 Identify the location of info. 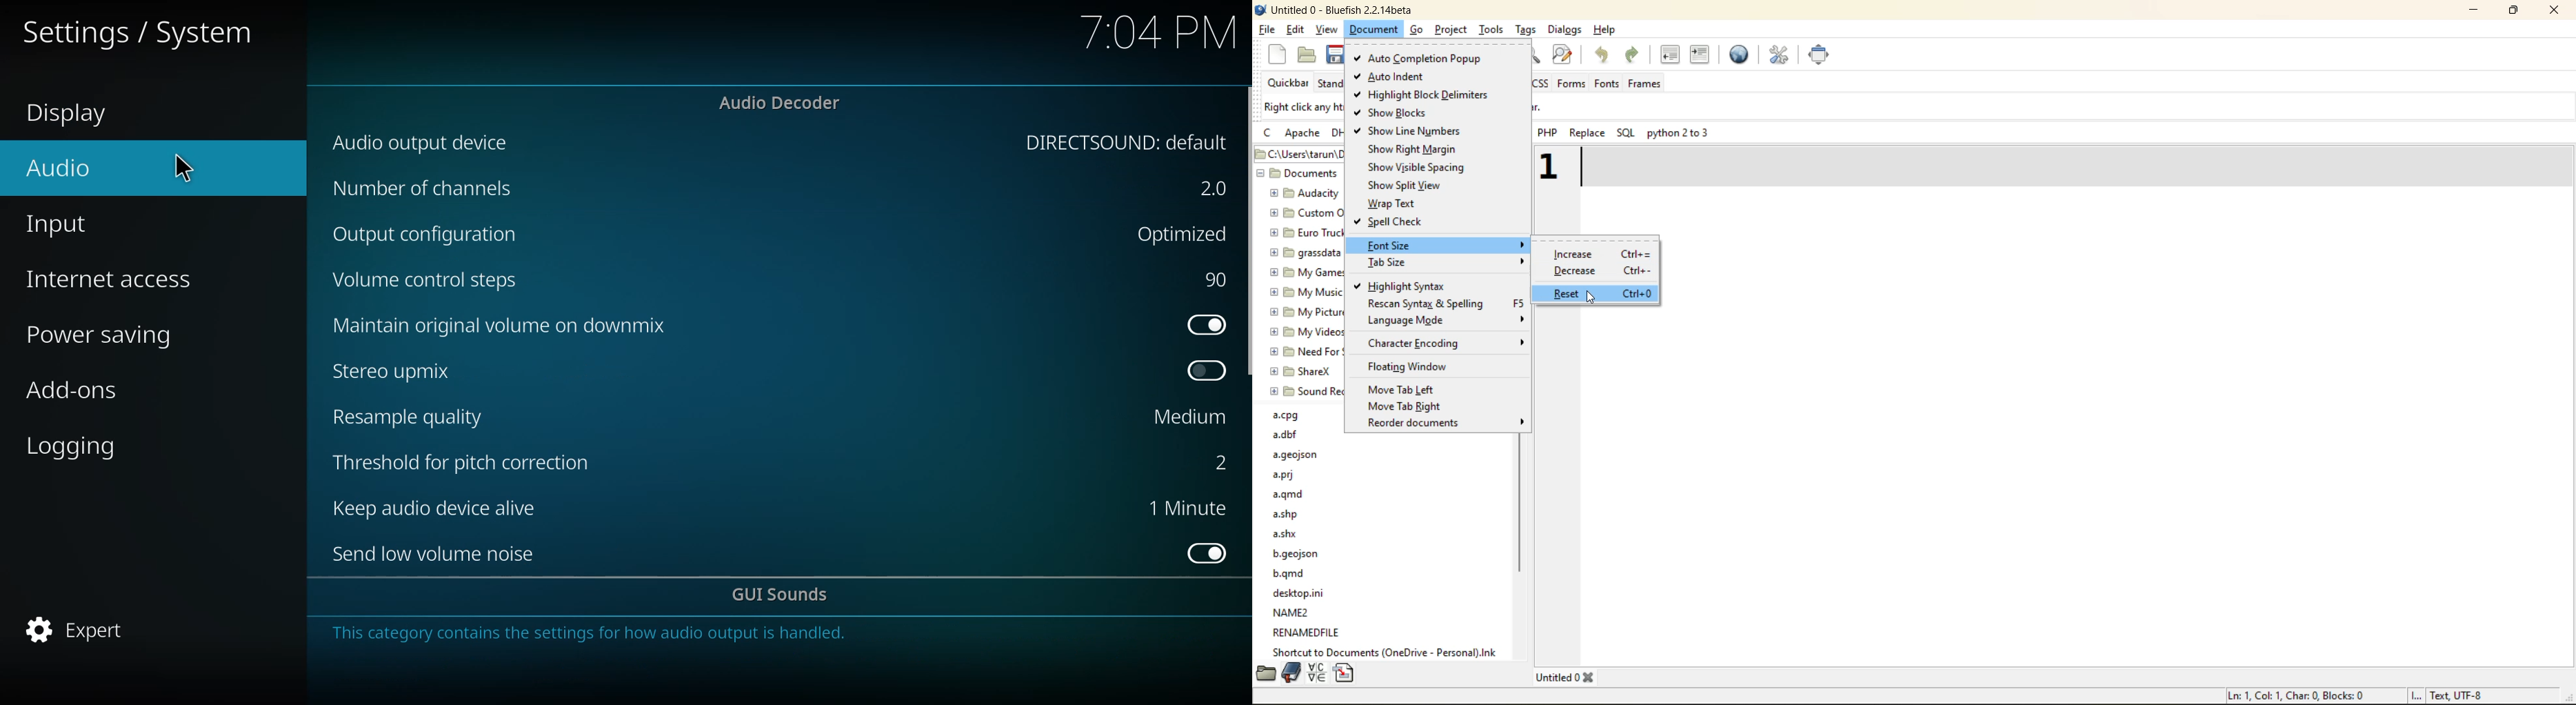
(594, 632).